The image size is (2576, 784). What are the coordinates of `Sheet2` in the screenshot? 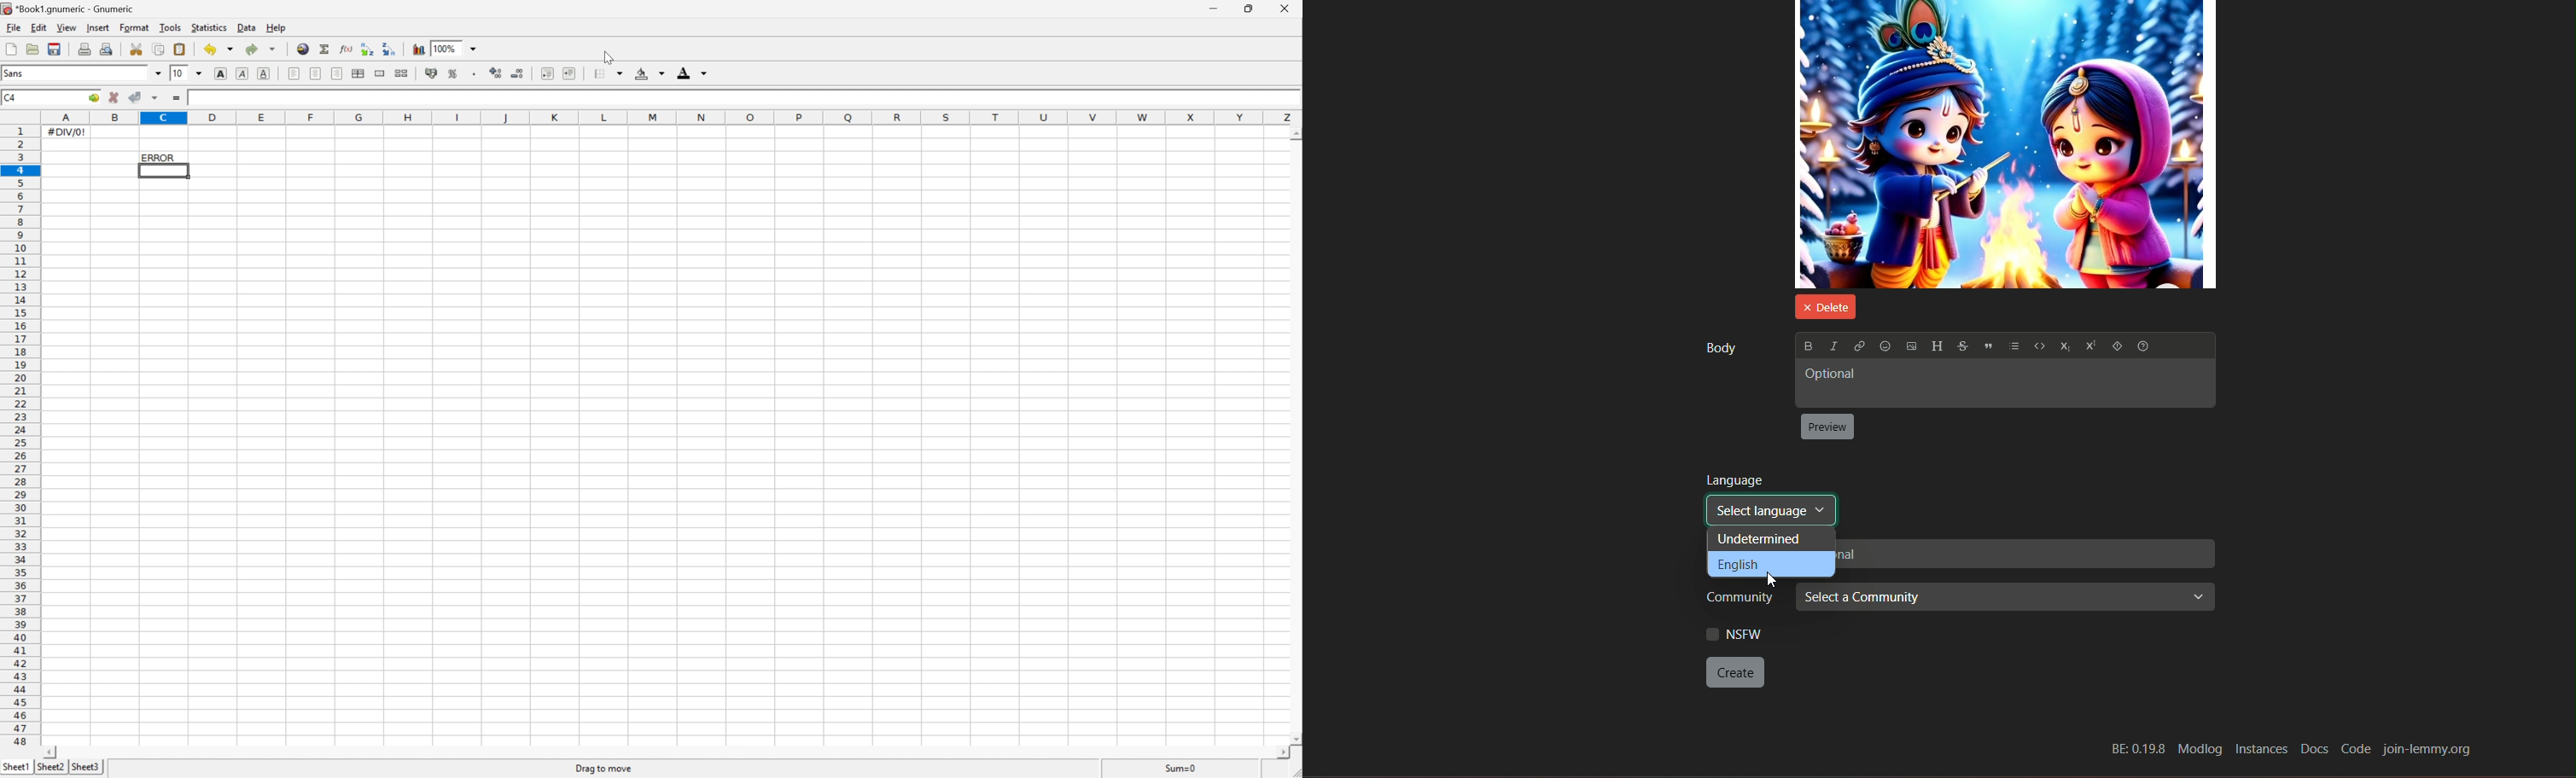 It's located at (50, 767).